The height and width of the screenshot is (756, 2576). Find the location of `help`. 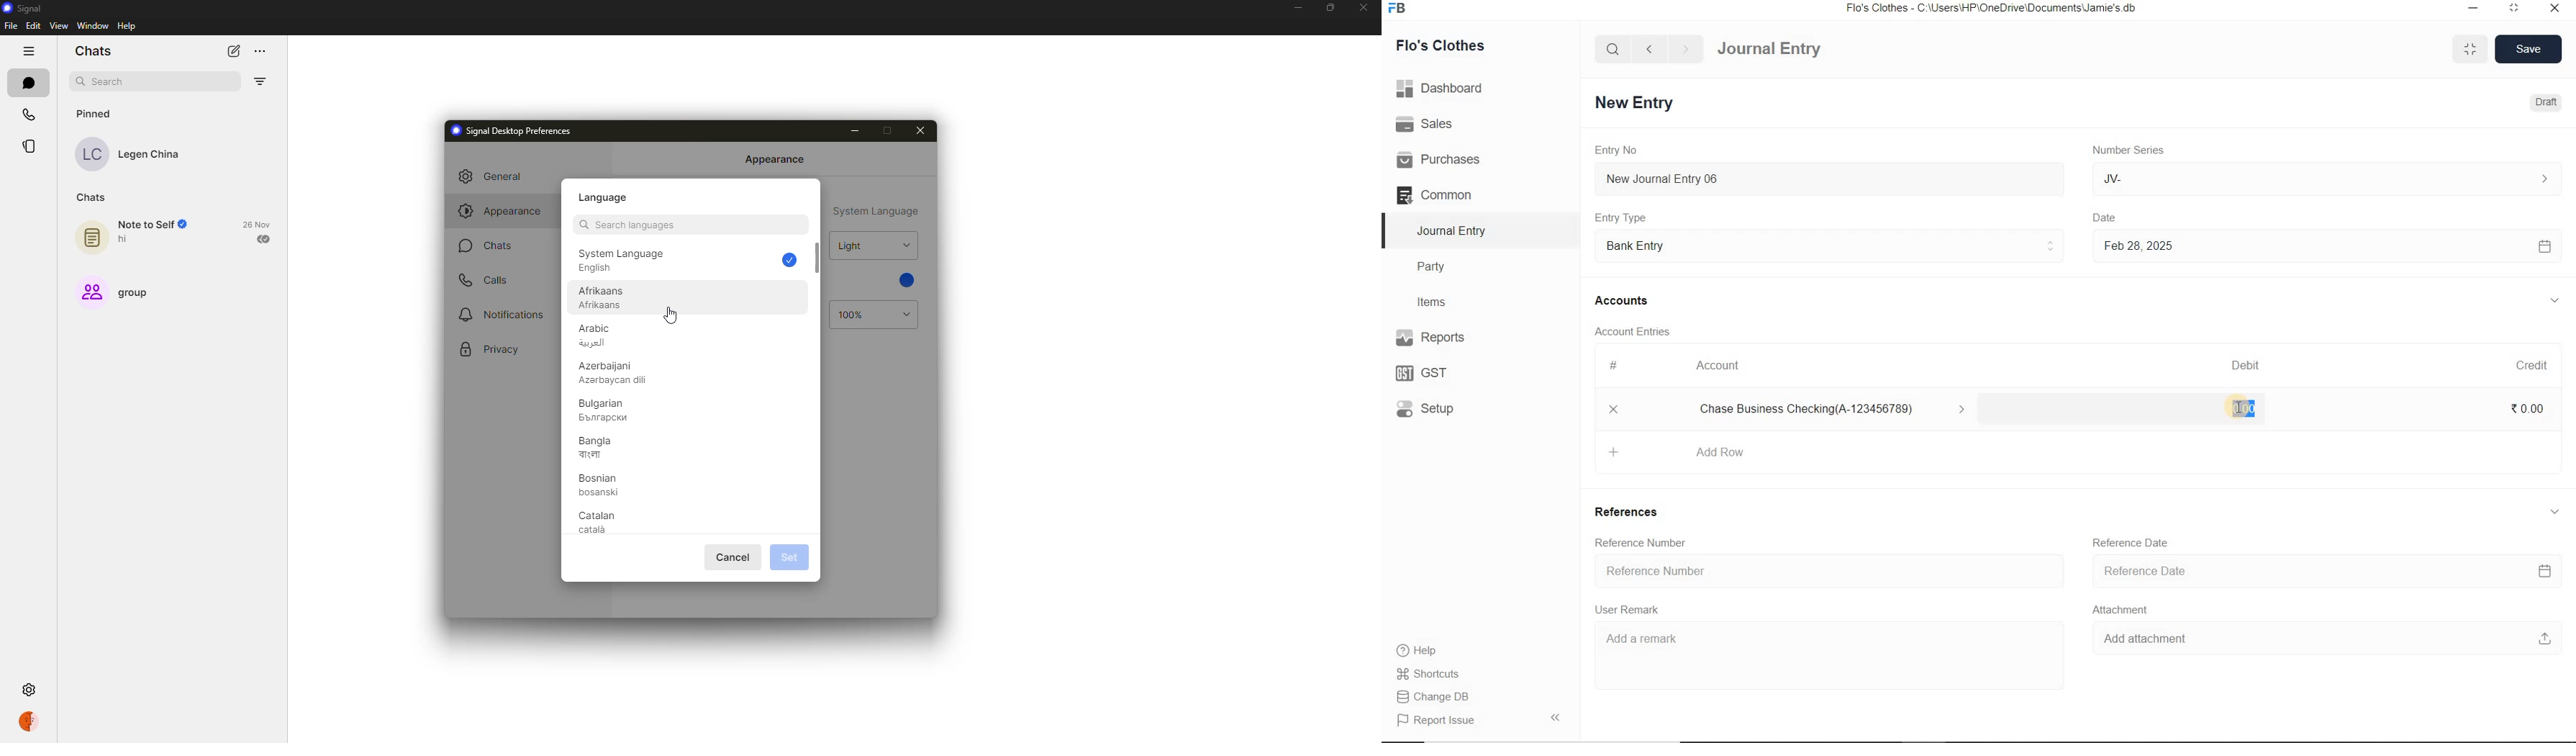

help is located at coordinates (1417, 650).